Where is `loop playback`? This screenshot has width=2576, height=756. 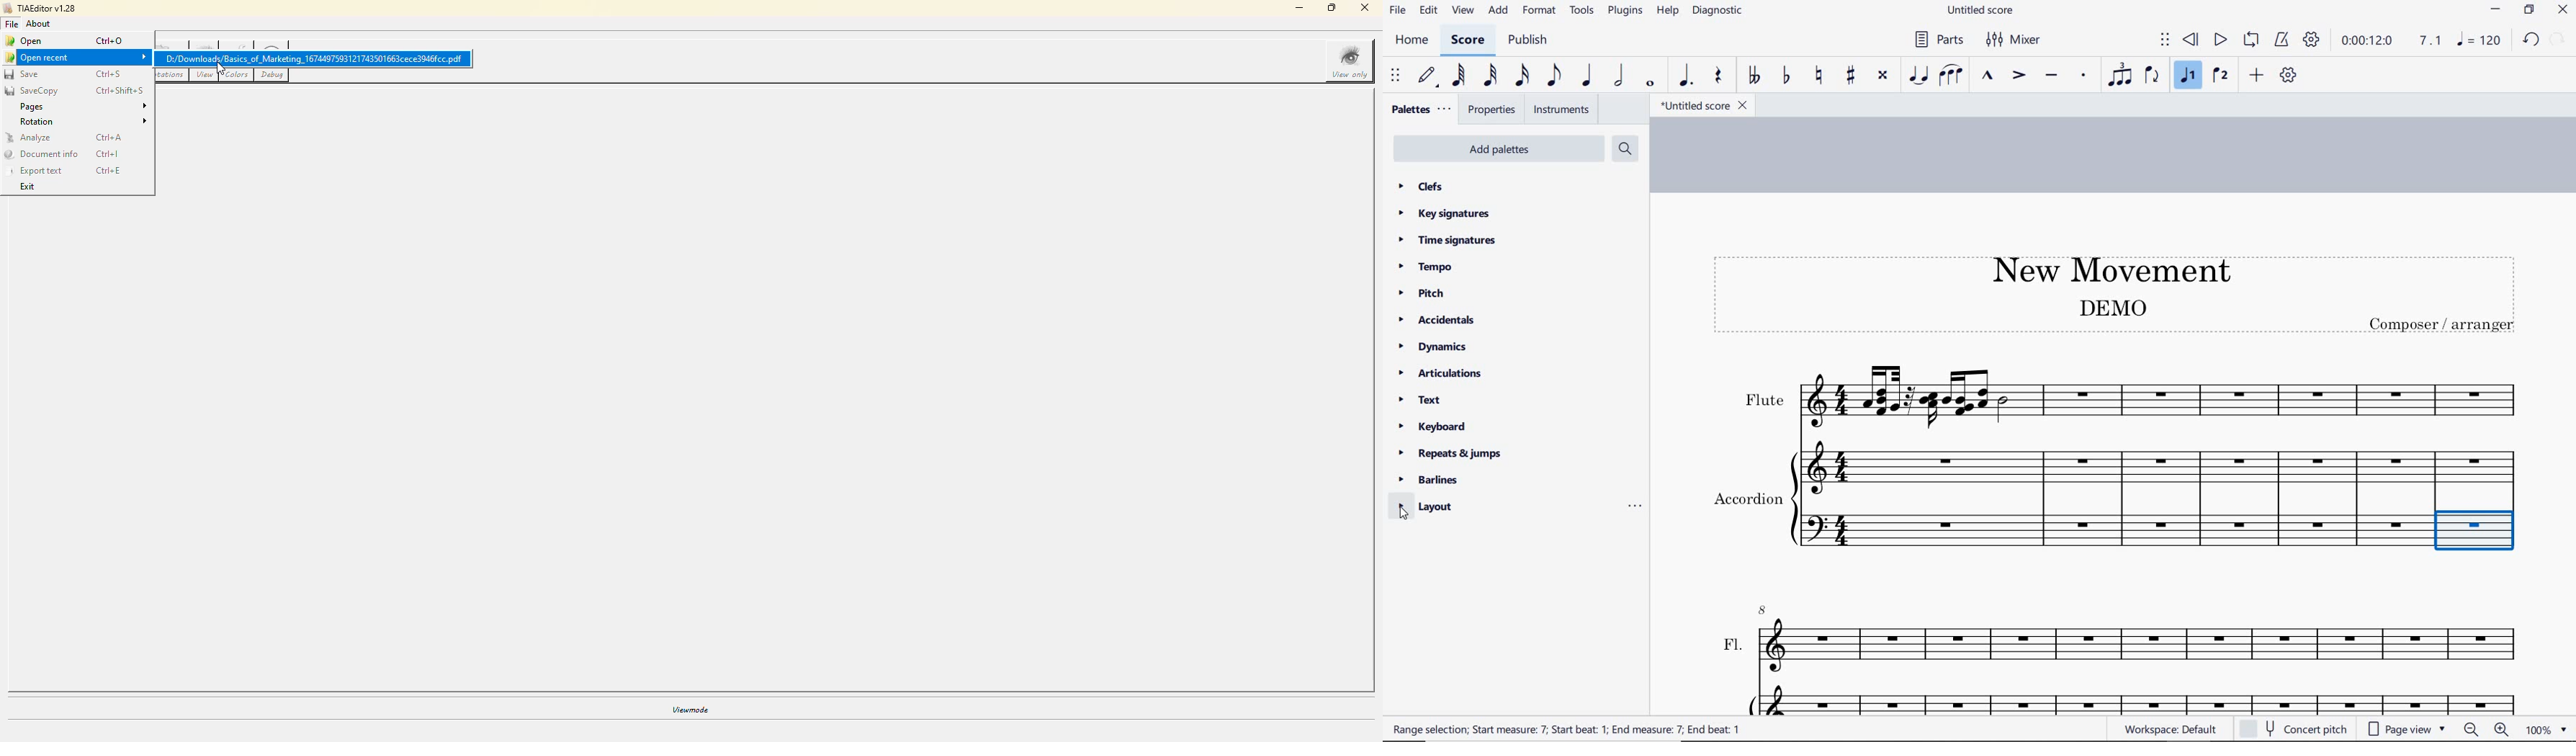
loop playback is located at coordinates (2253, 41).